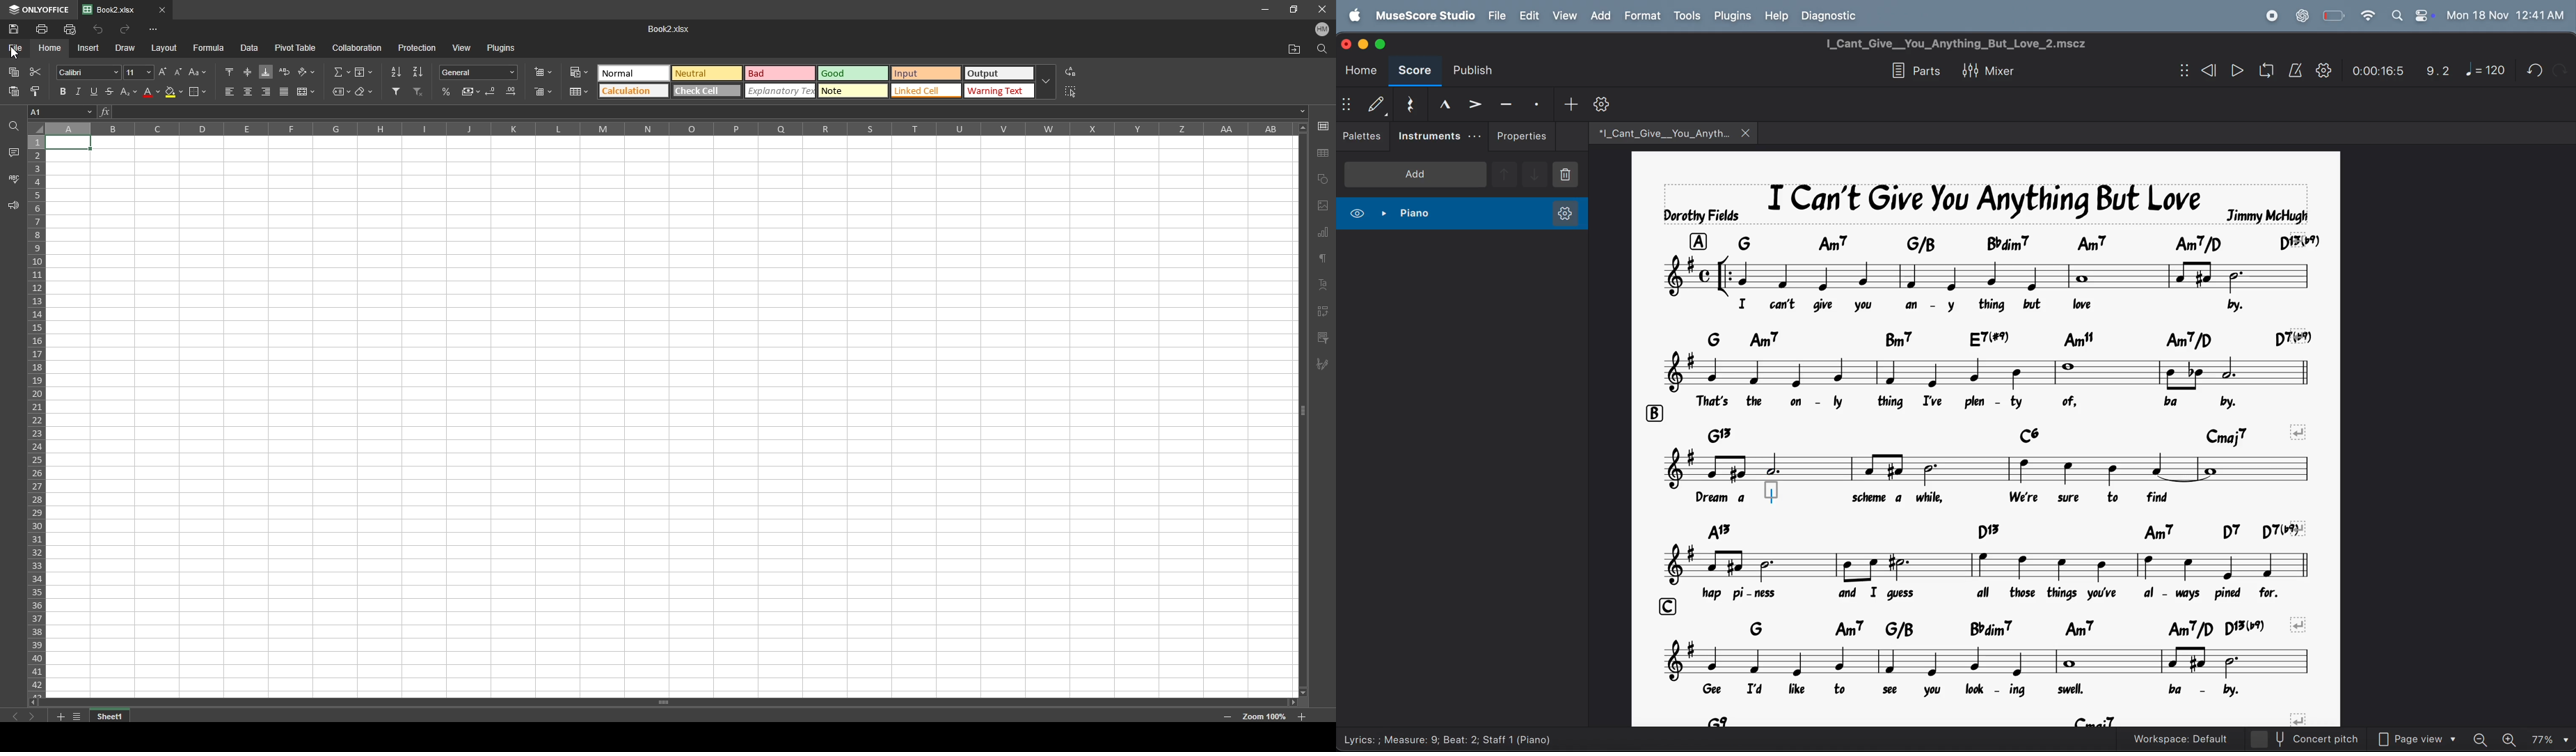 This screenshot has height=756, width=2576. I want to click on row, so click(1650, 411).